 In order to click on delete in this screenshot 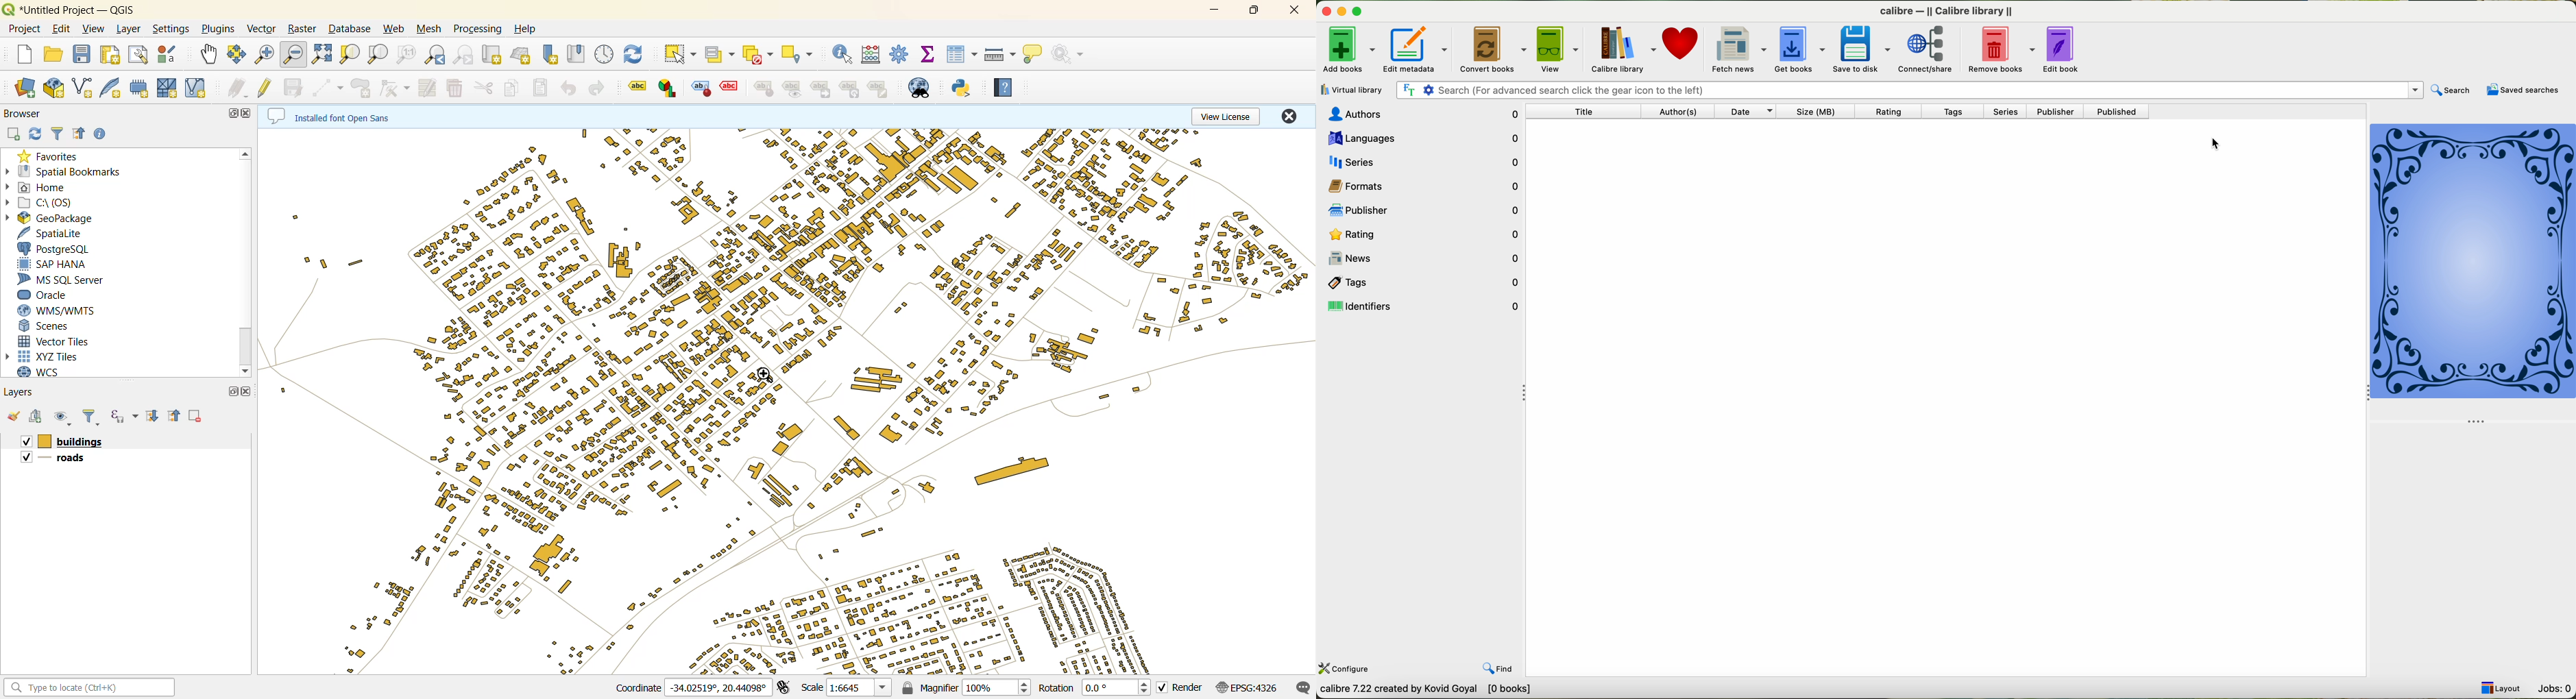, I will do `click(457, 87)`.